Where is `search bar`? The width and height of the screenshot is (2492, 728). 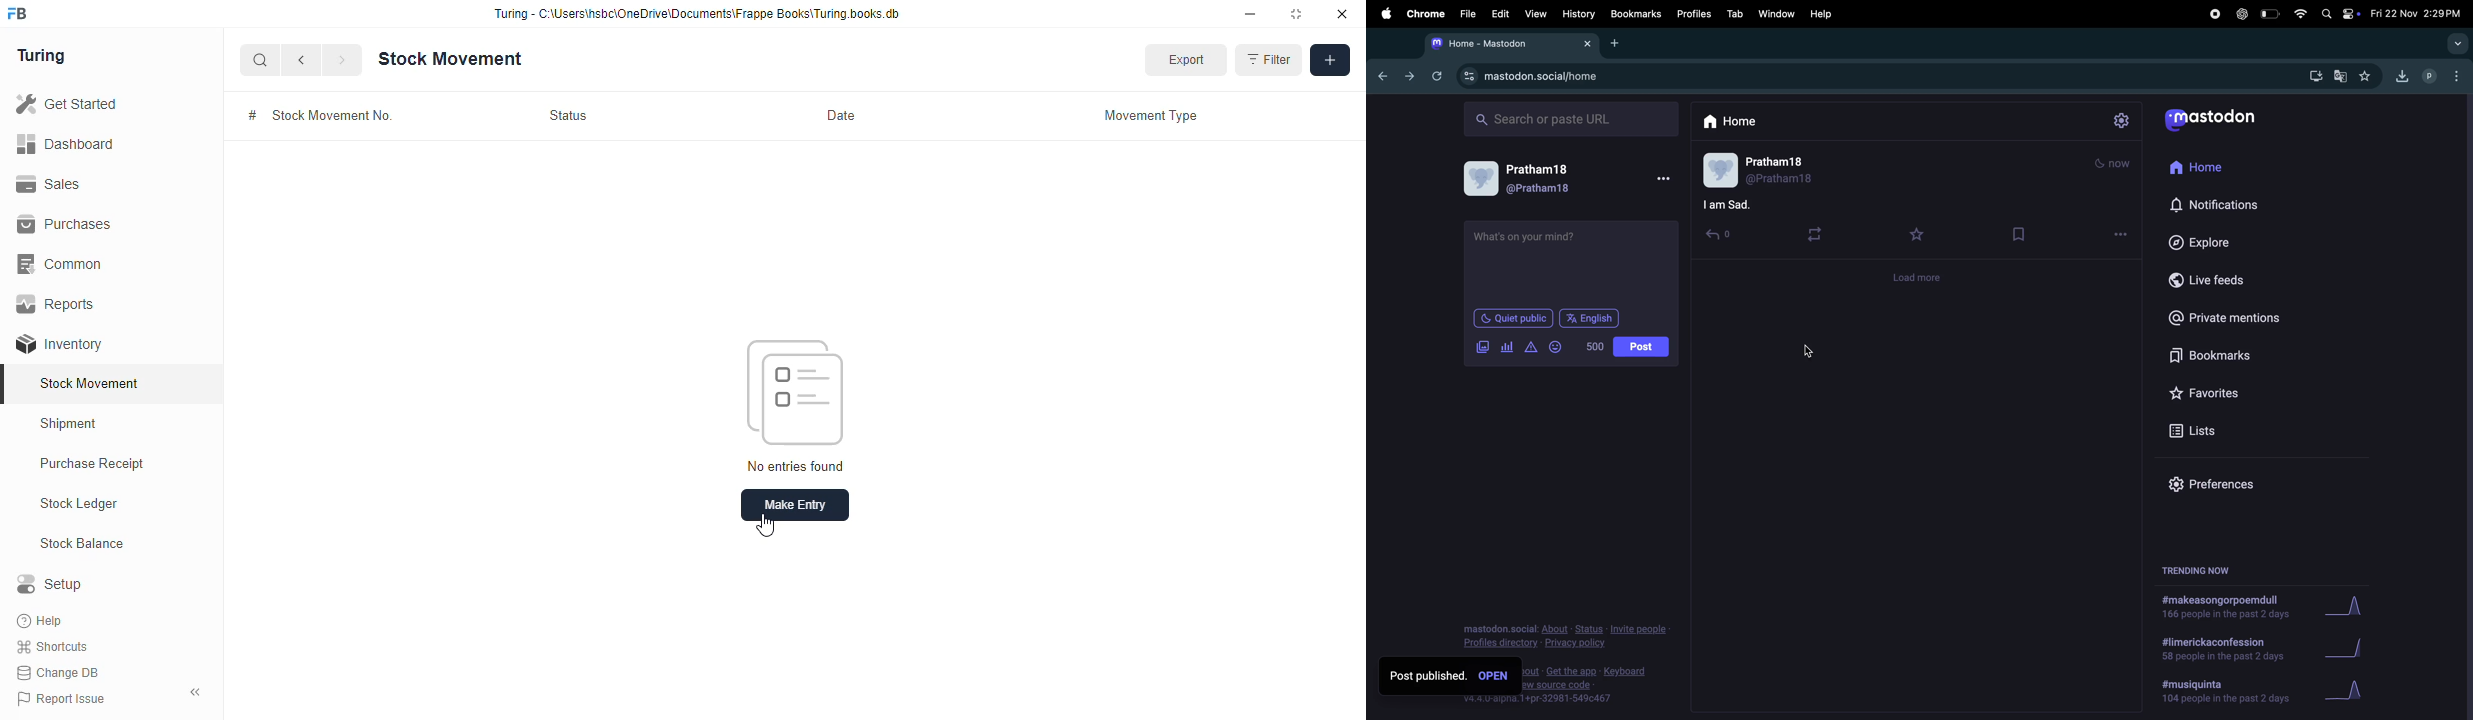 search bar is located at coordinates (1569, 117).